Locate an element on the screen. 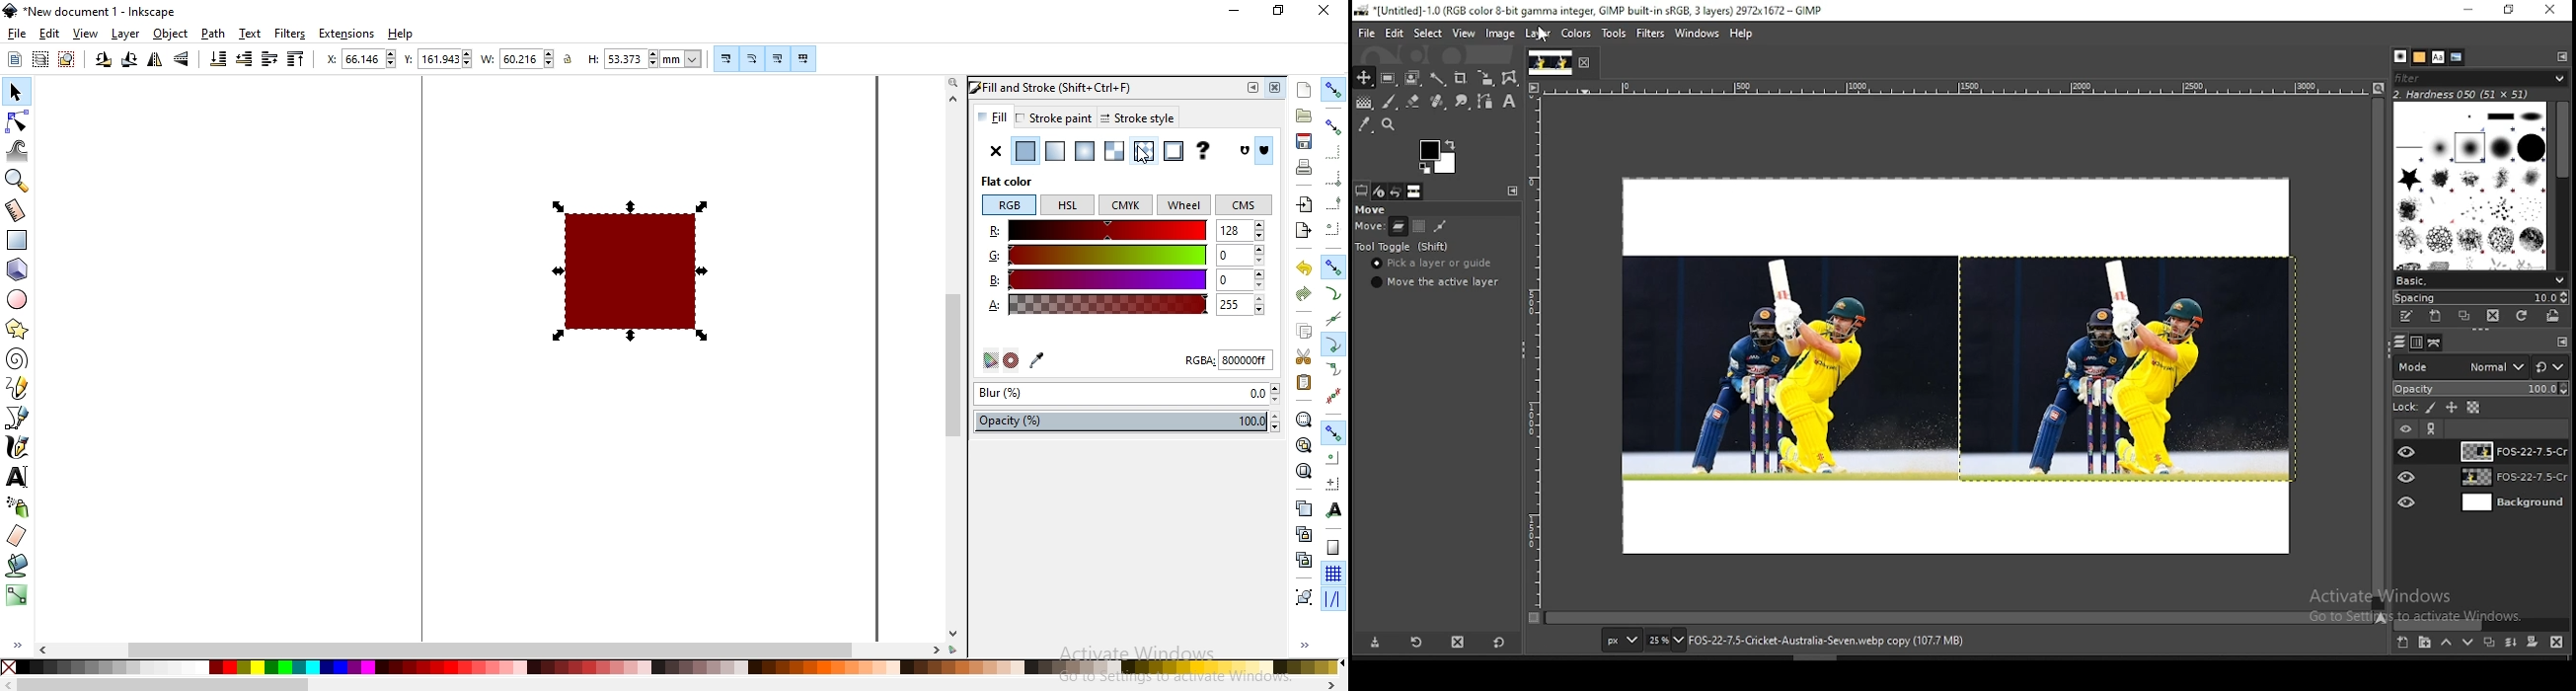  help is located at coordinates (1742, 36).